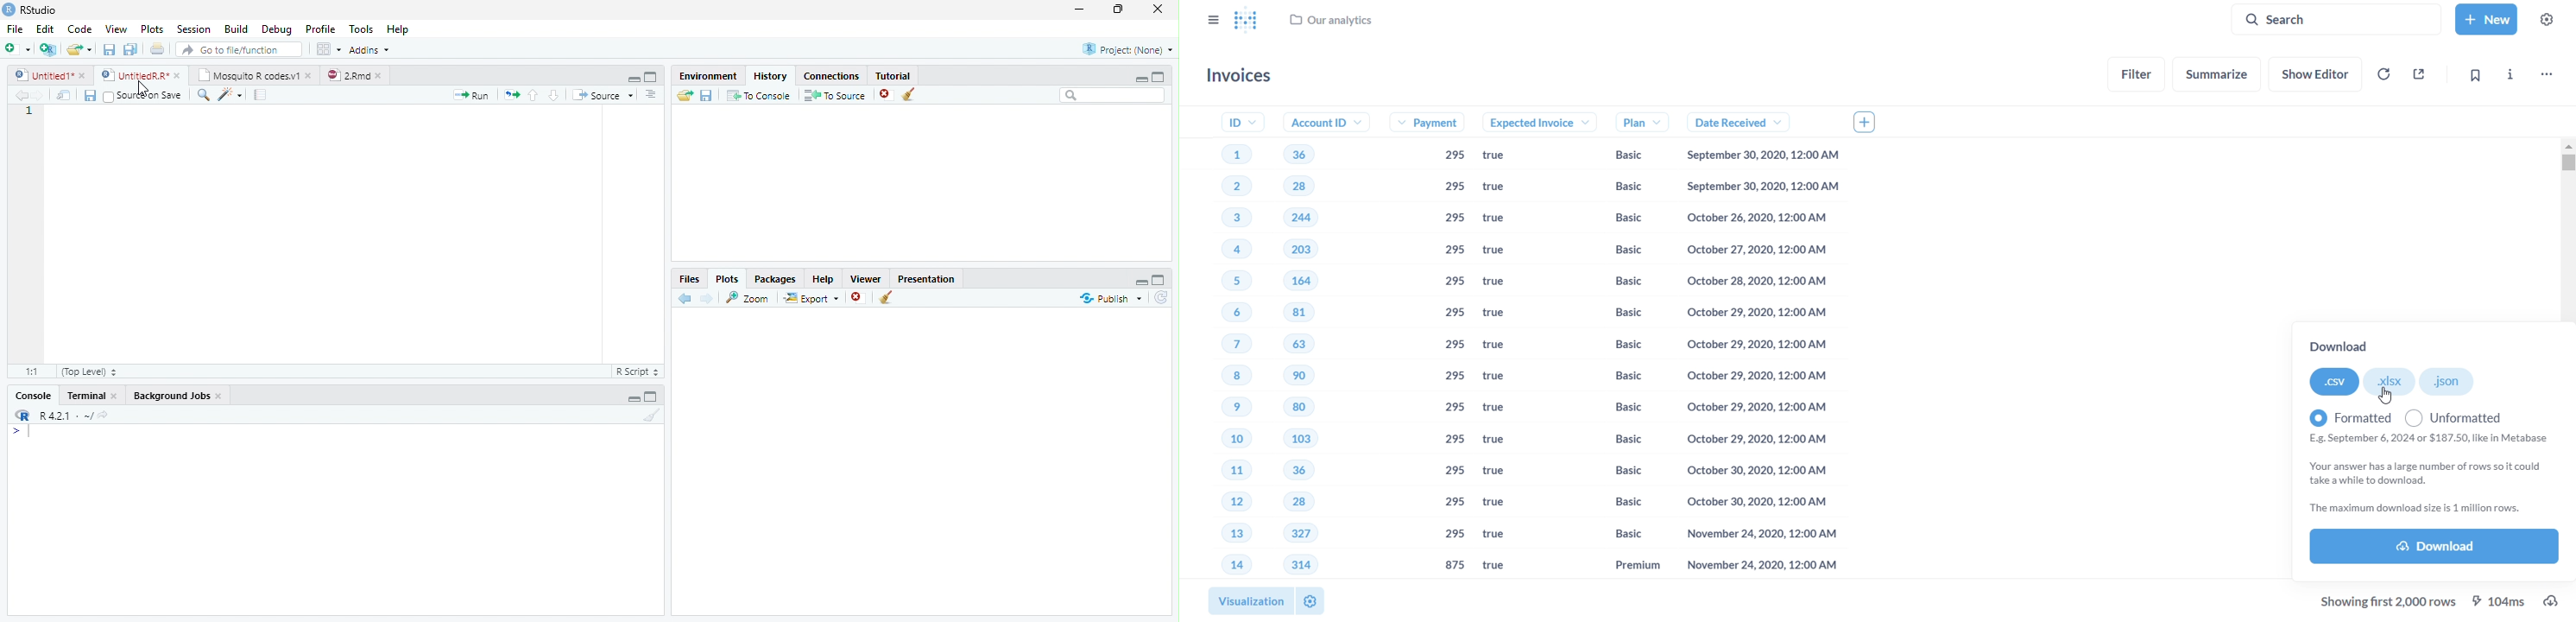 The height and width of the screenshot is (644, 2576). Describe the element at coordinates (1454, 219) in the screenshot. I see `295` at that location.